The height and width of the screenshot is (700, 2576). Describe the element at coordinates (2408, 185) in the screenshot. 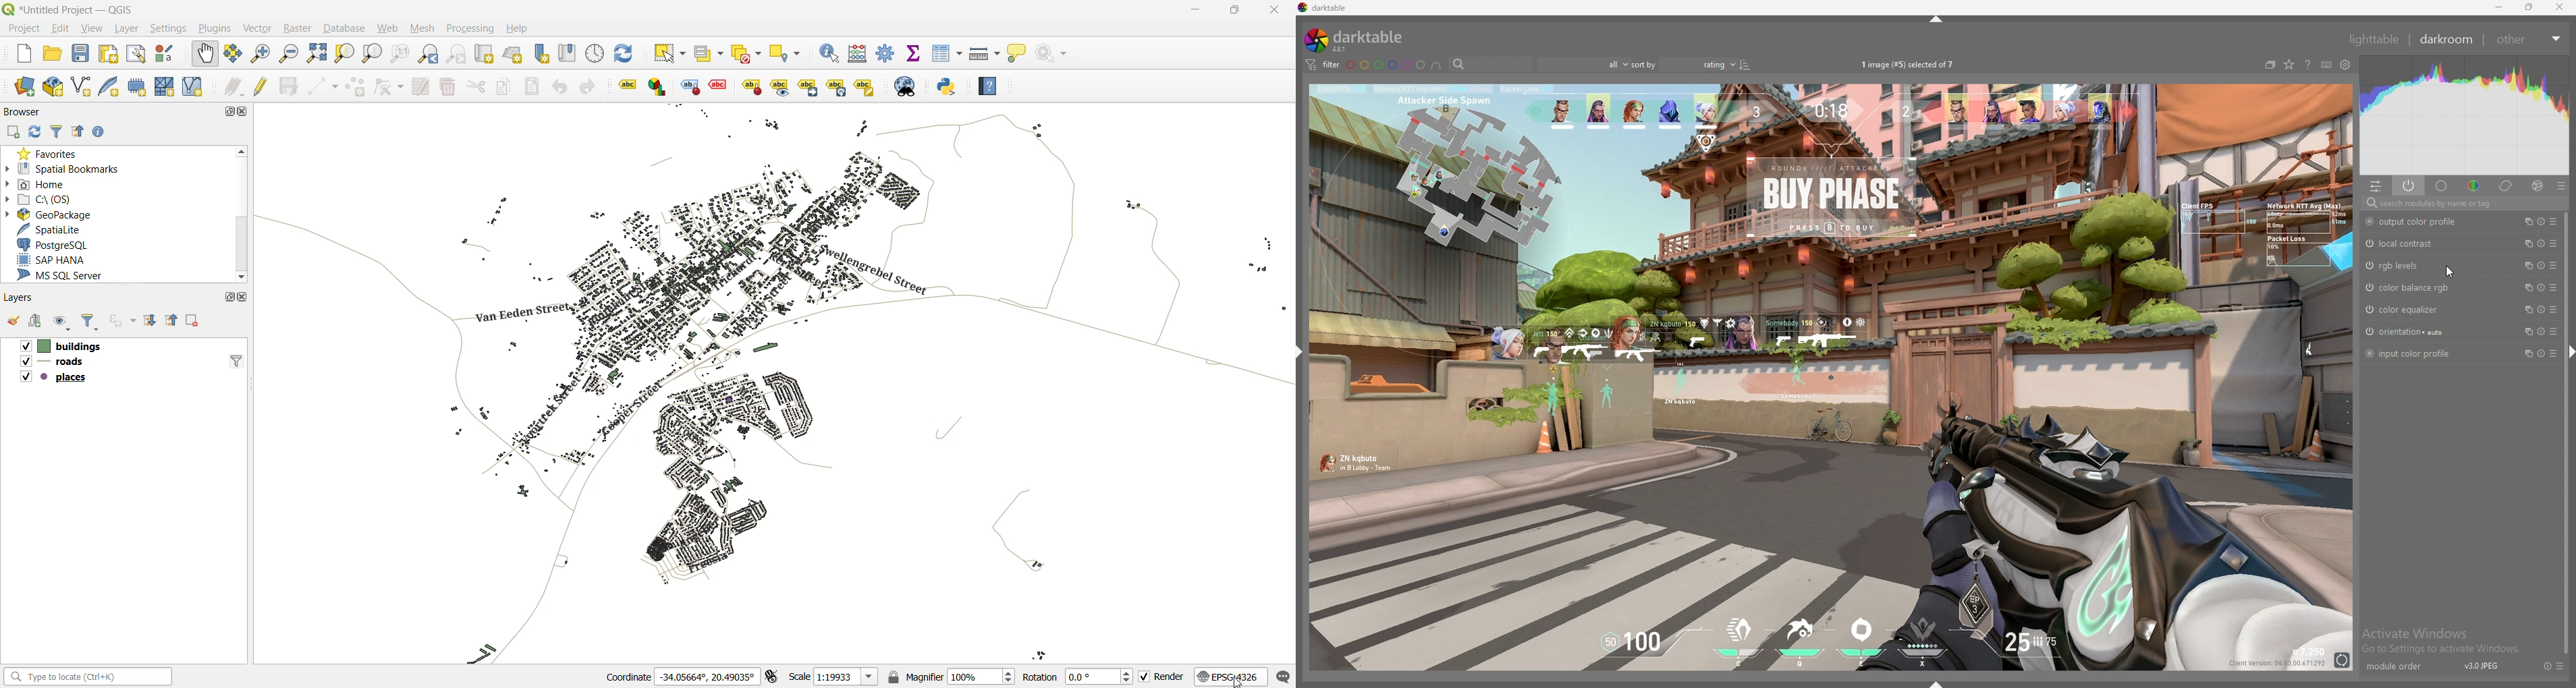

I see `show active modules` at that location.